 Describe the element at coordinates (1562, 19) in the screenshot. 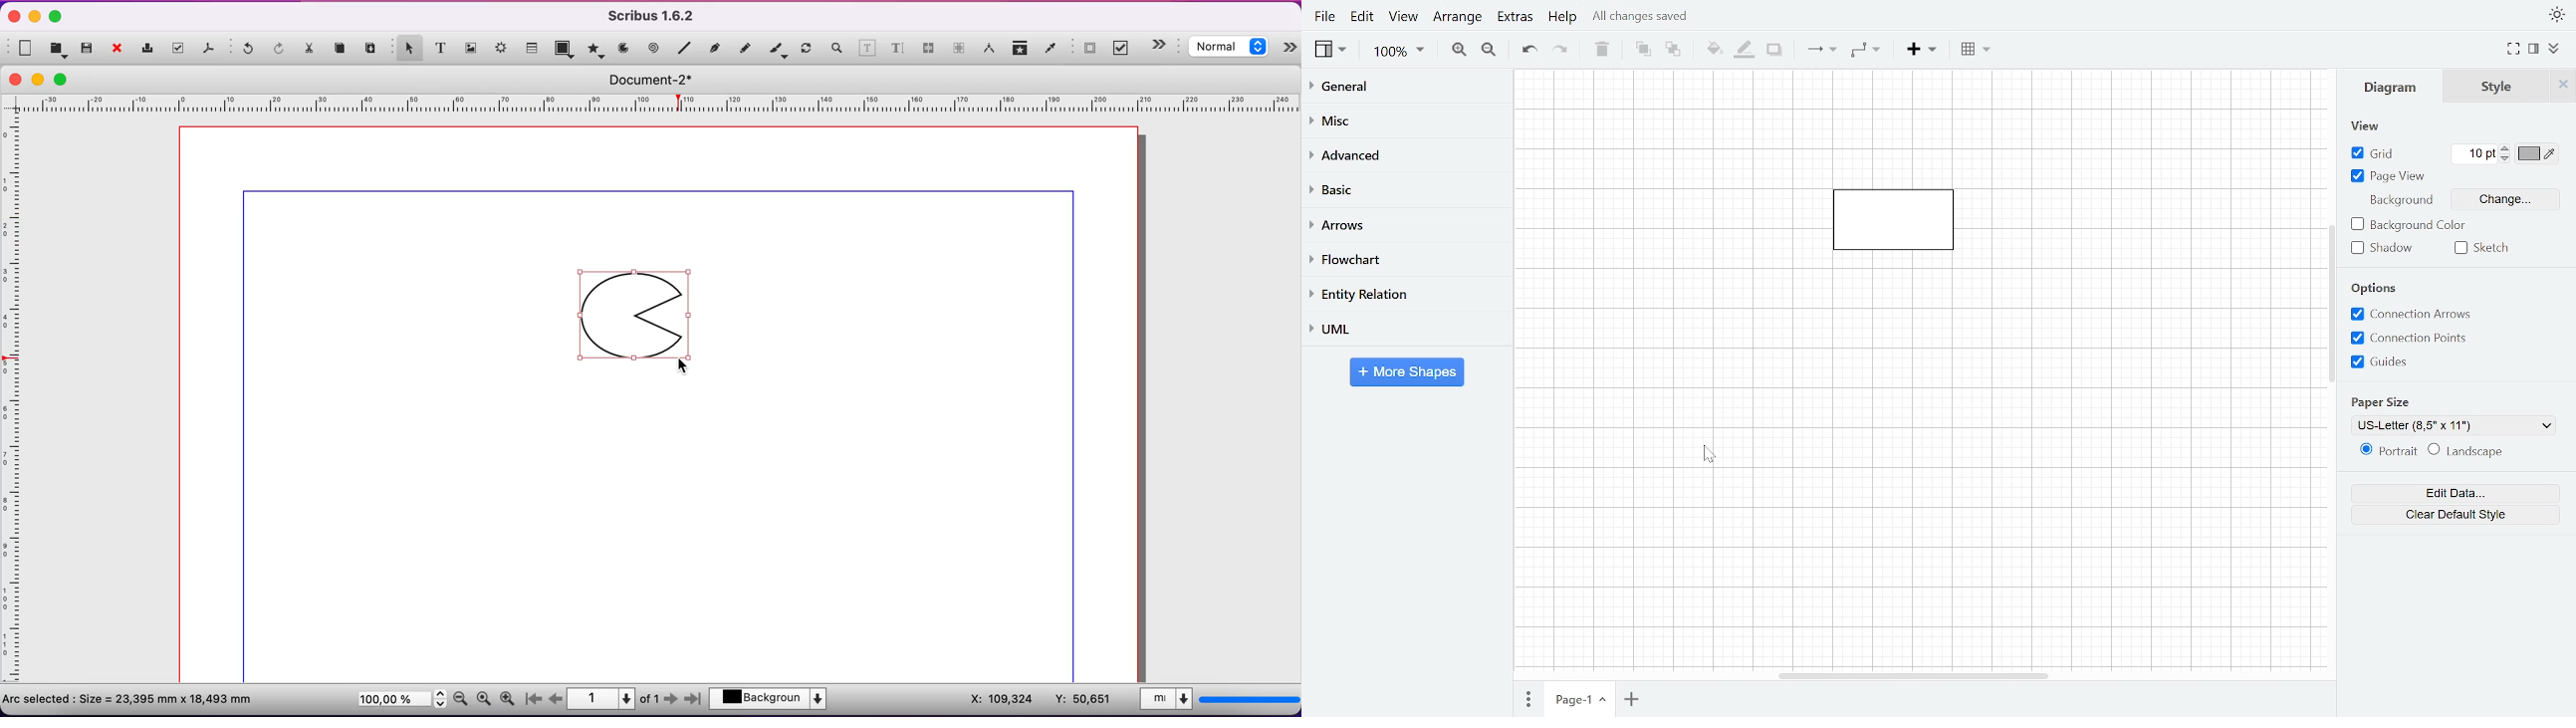

I see `Help` at that location.